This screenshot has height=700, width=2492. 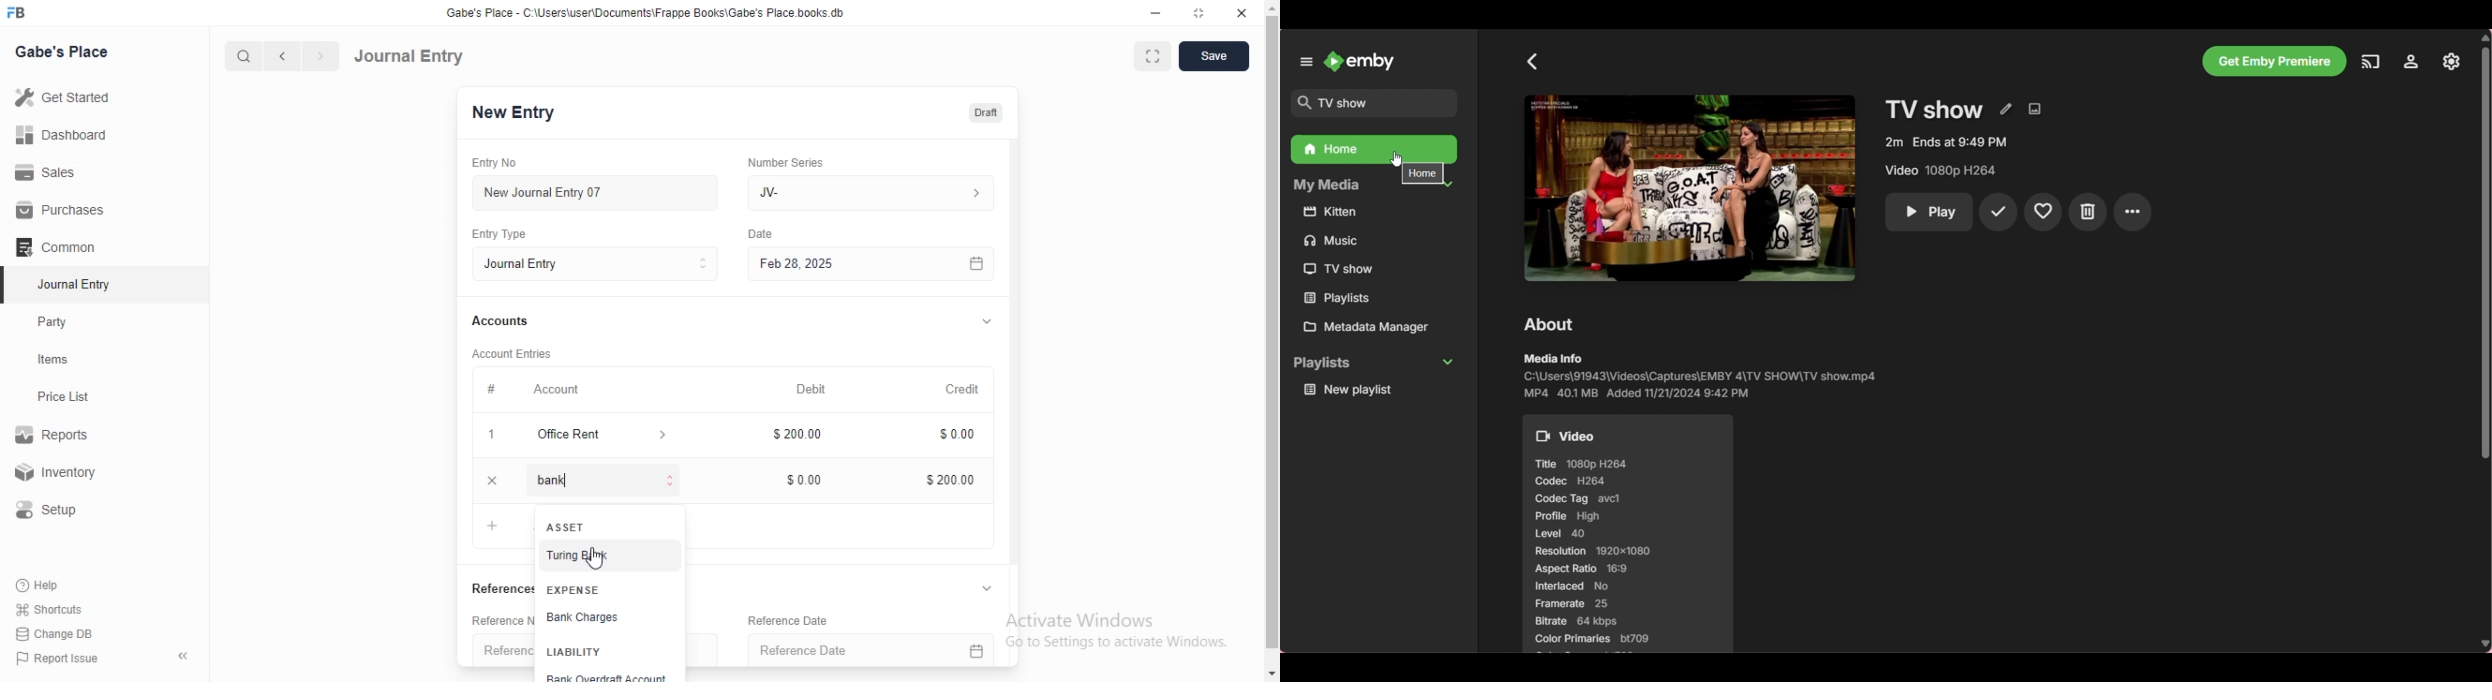 What do you see at coordinates (499, 525) in the screenshot?
I see `+ Add row` at bounding box center [499, 525].